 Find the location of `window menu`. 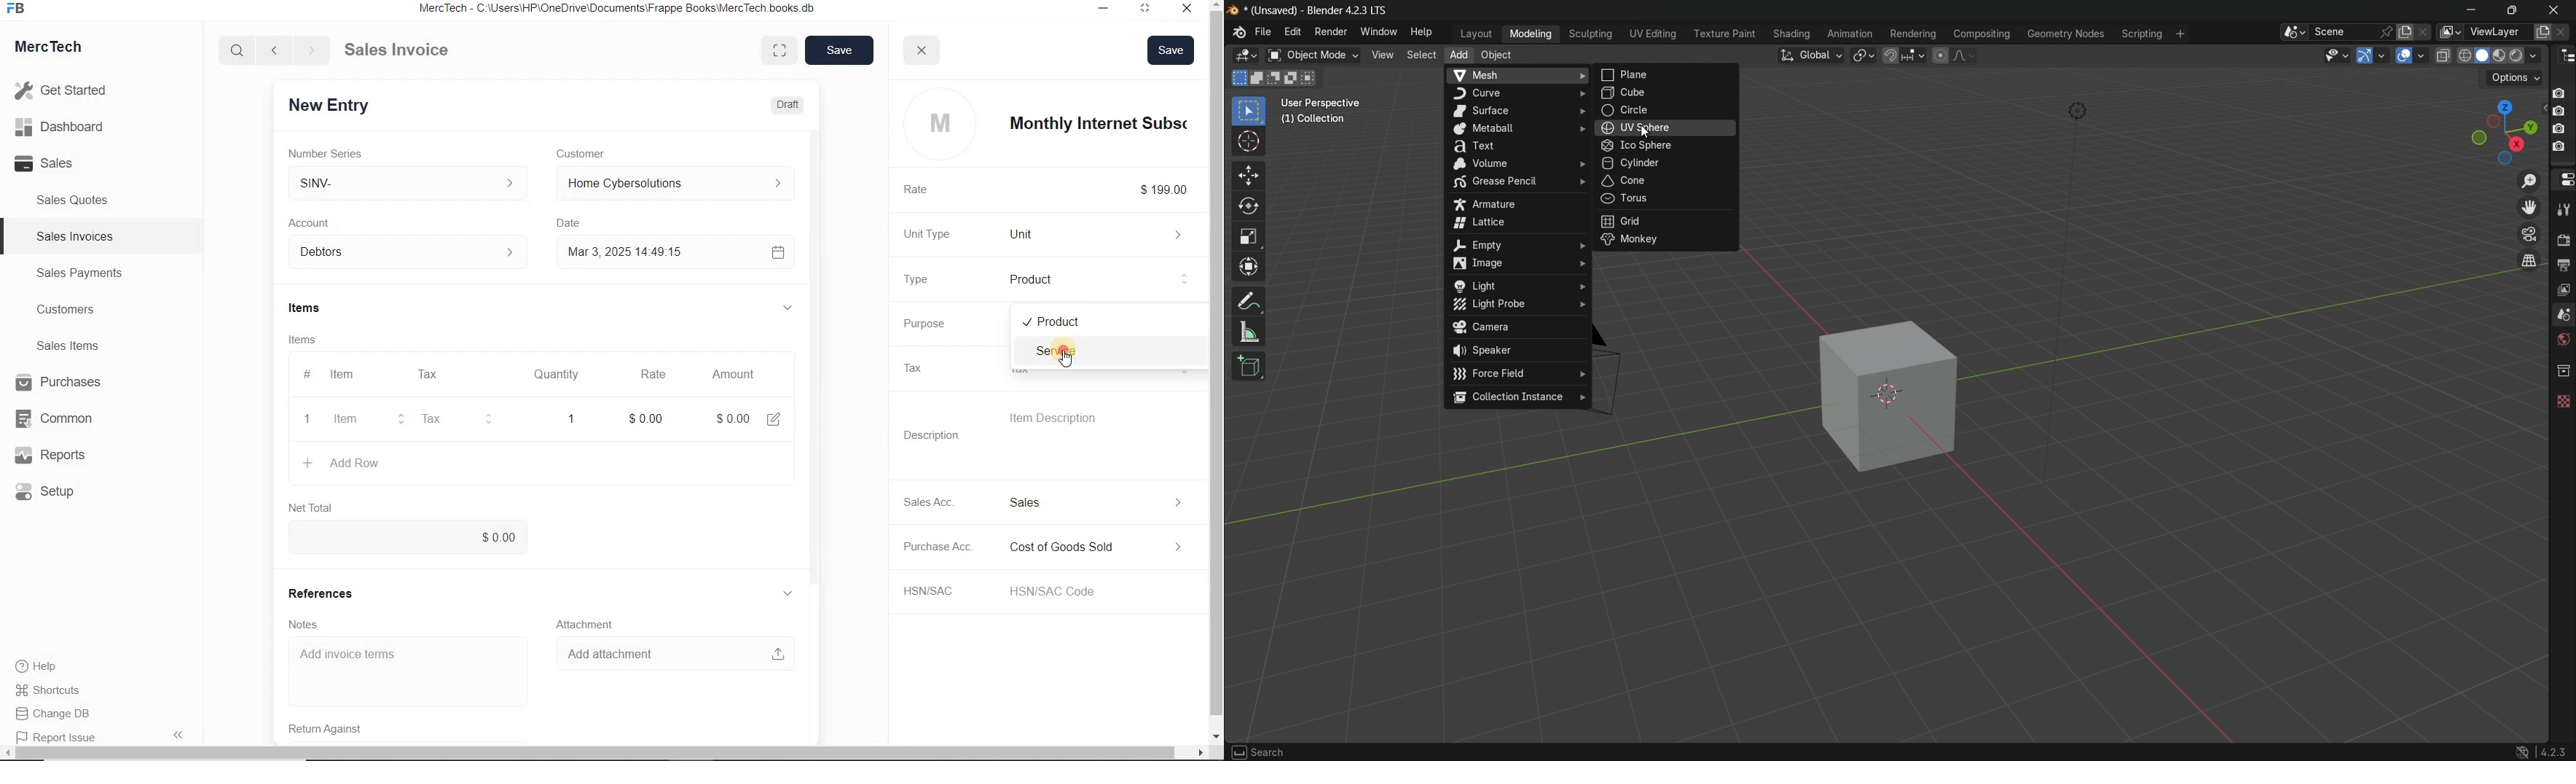

window menu is located at coordinates (1375, 32).